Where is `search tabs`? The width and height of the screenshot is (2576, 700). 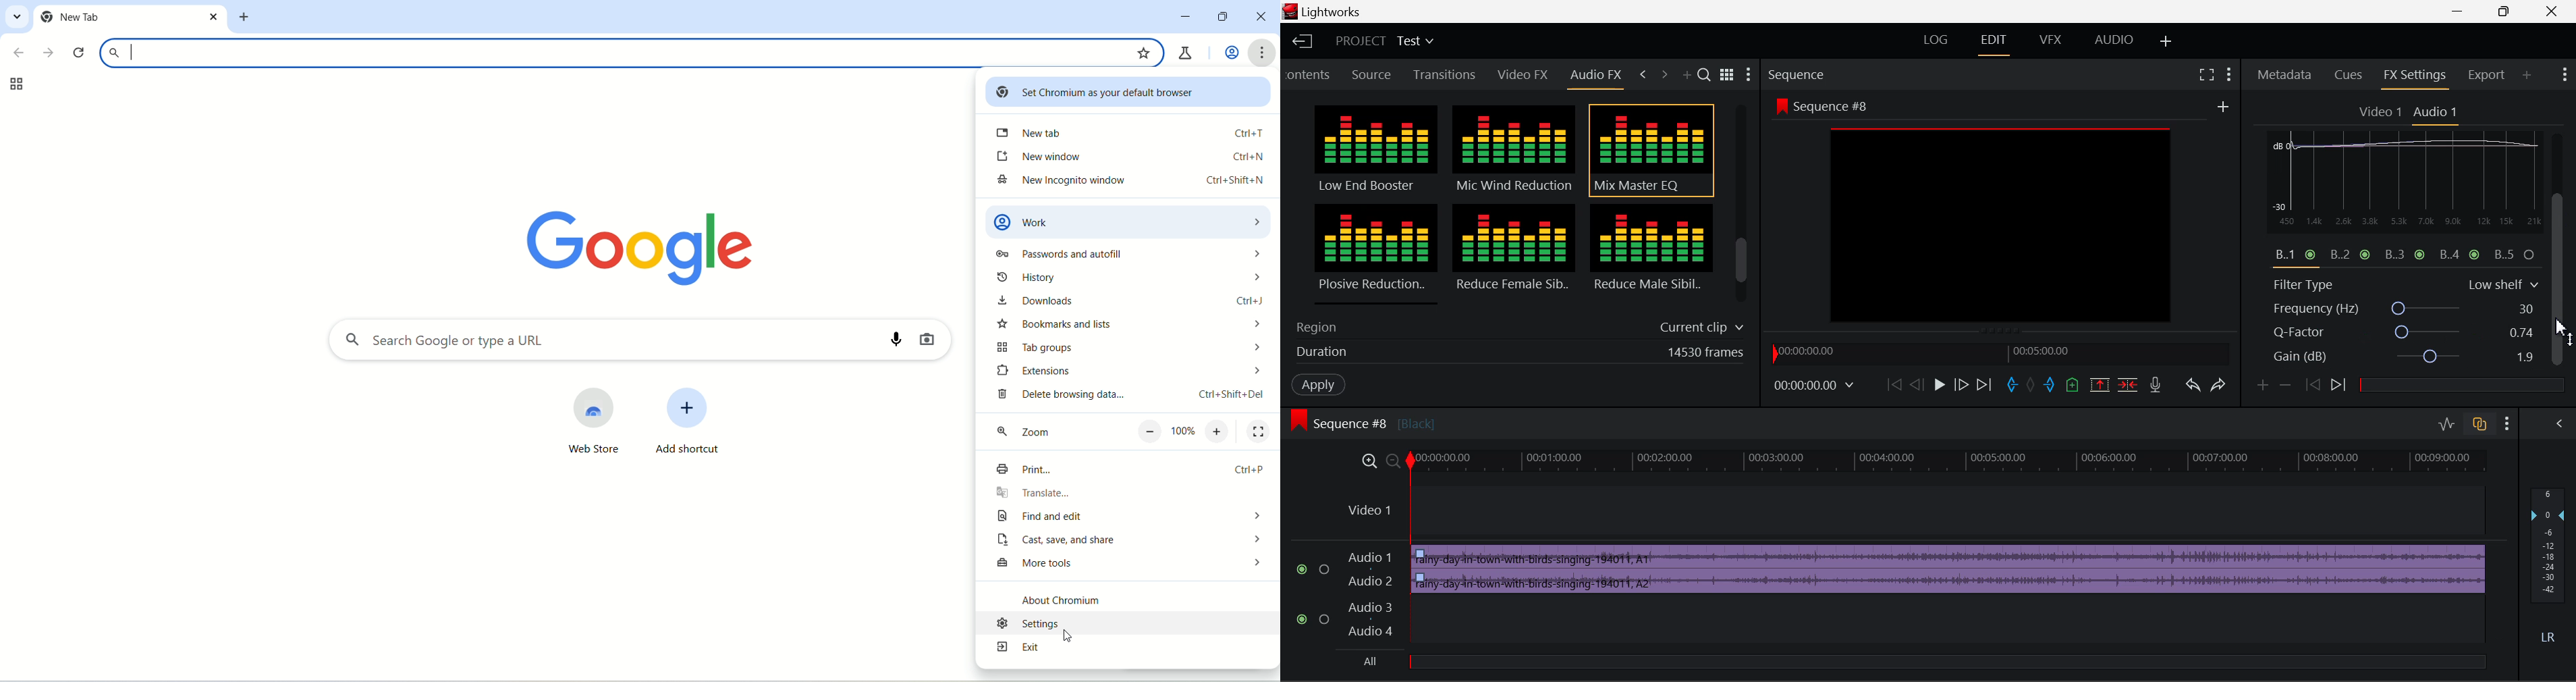
search tabs is located at coordinates (18, 19).